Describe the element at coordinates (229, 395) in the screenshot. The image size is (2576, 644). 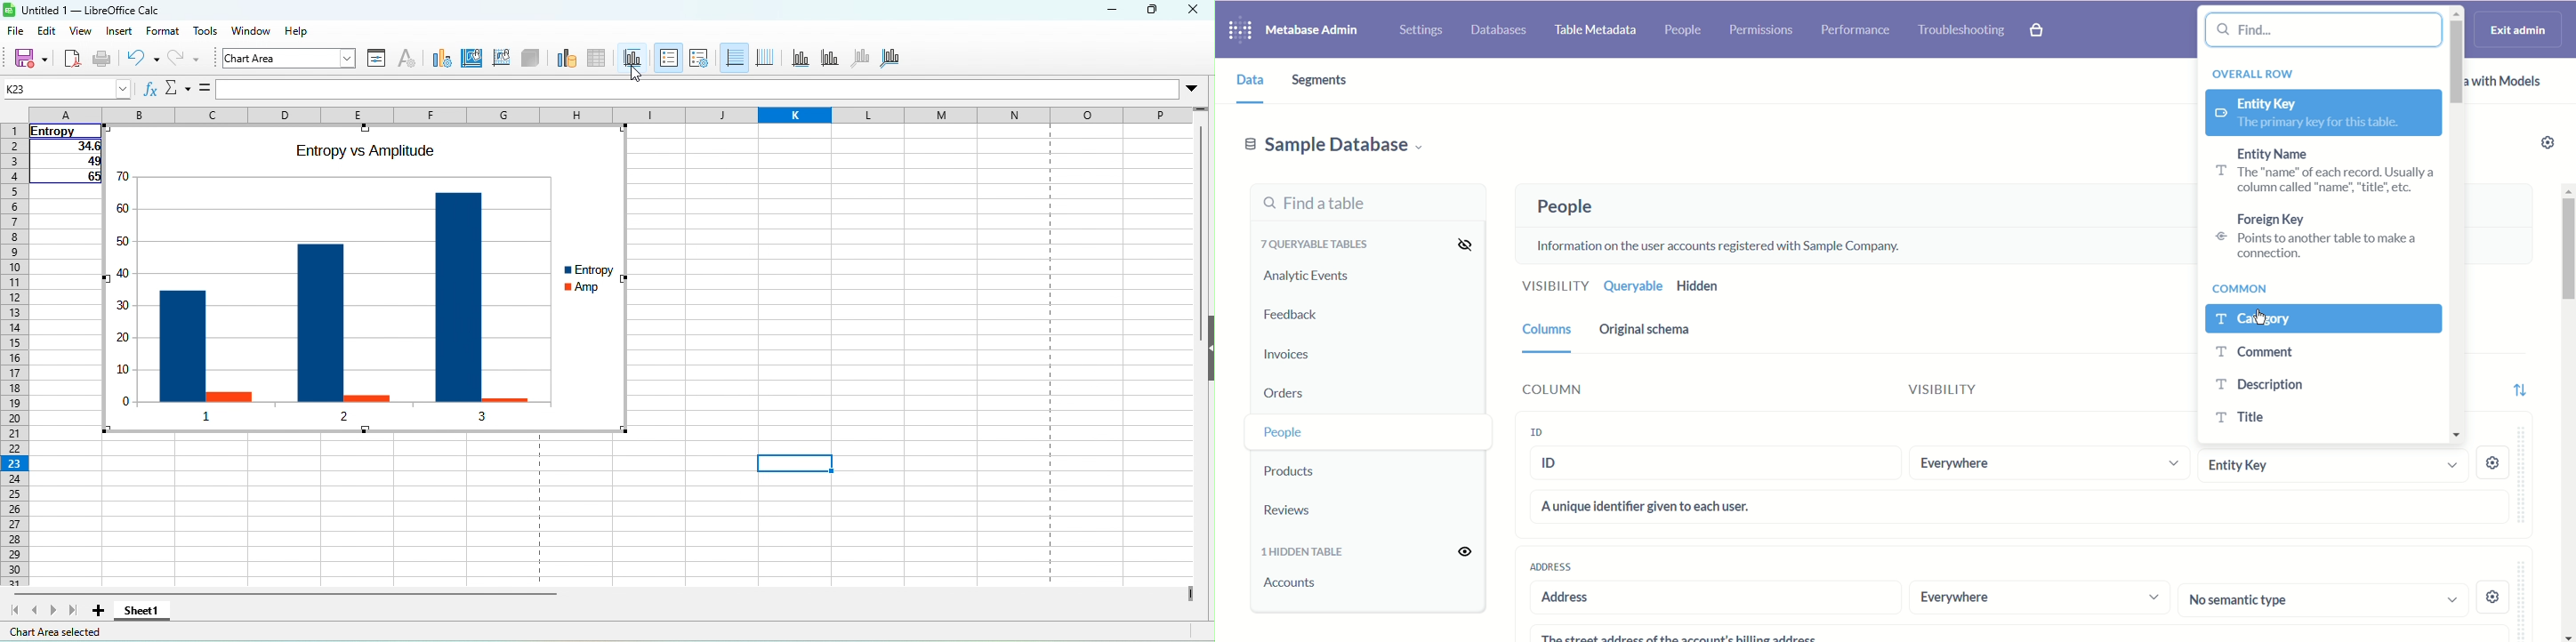
I see `amp1` at that location.